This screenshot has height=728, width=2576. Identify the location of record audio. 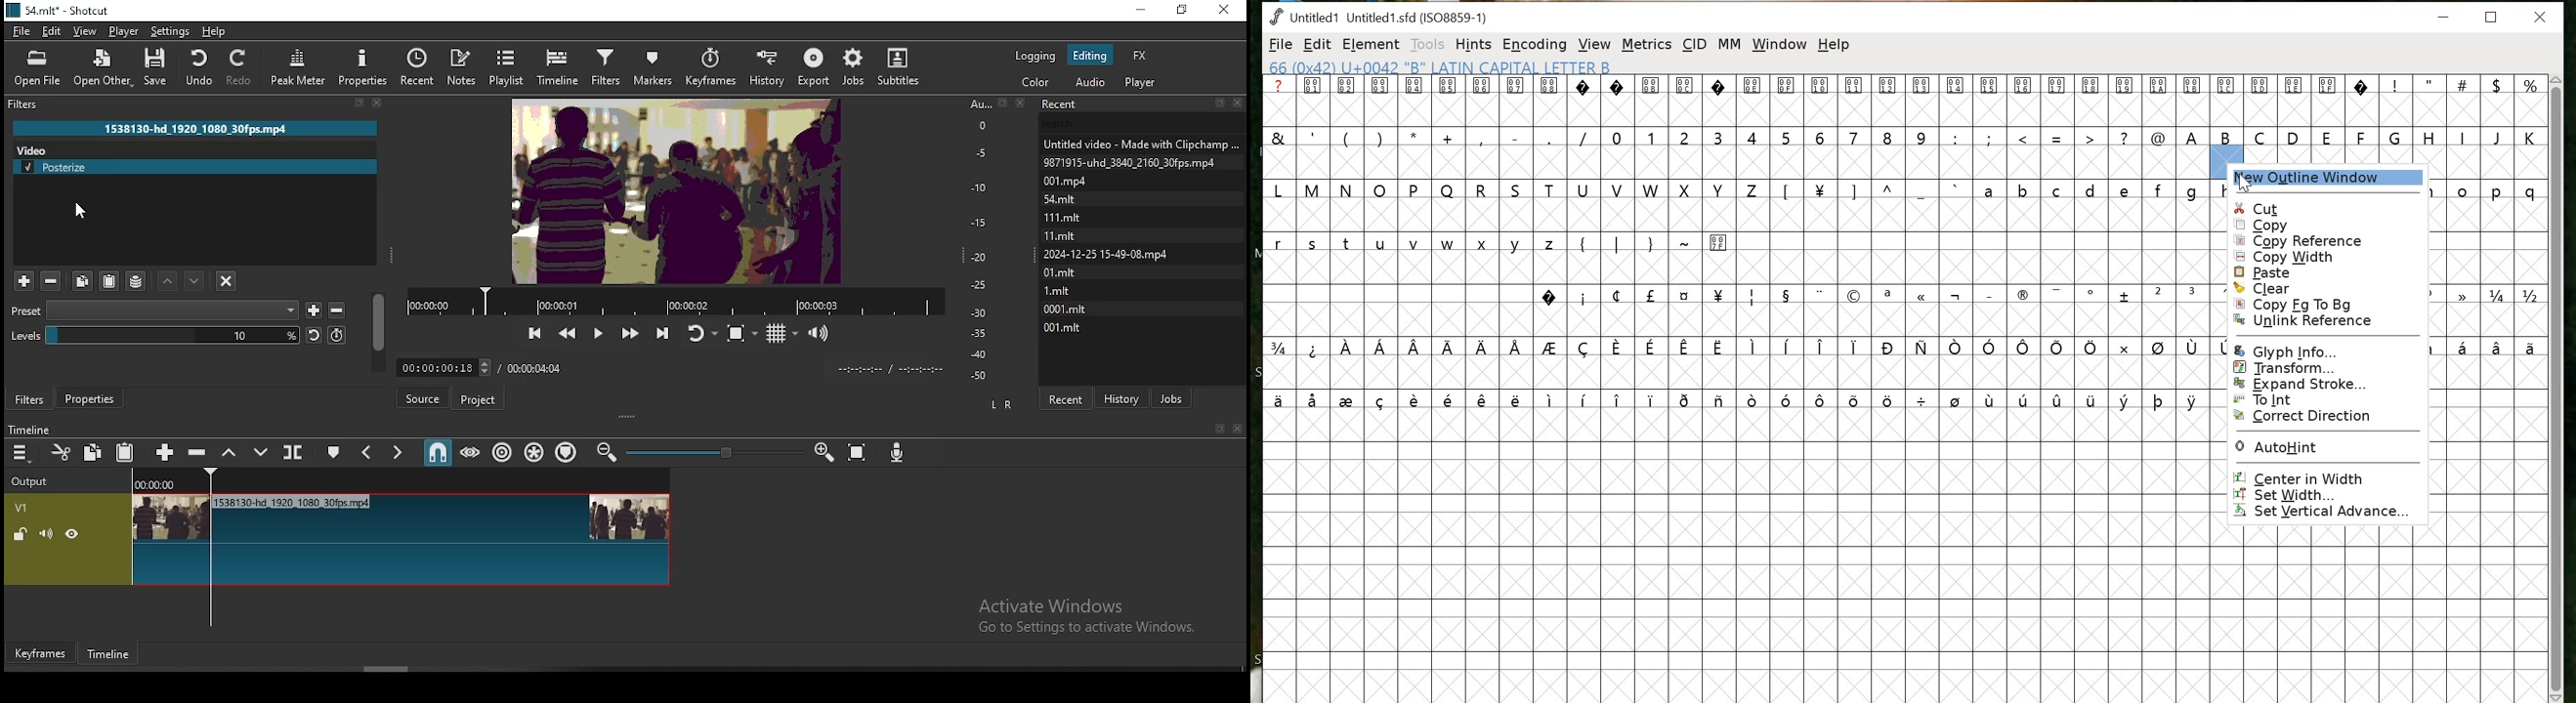
(898, 449).